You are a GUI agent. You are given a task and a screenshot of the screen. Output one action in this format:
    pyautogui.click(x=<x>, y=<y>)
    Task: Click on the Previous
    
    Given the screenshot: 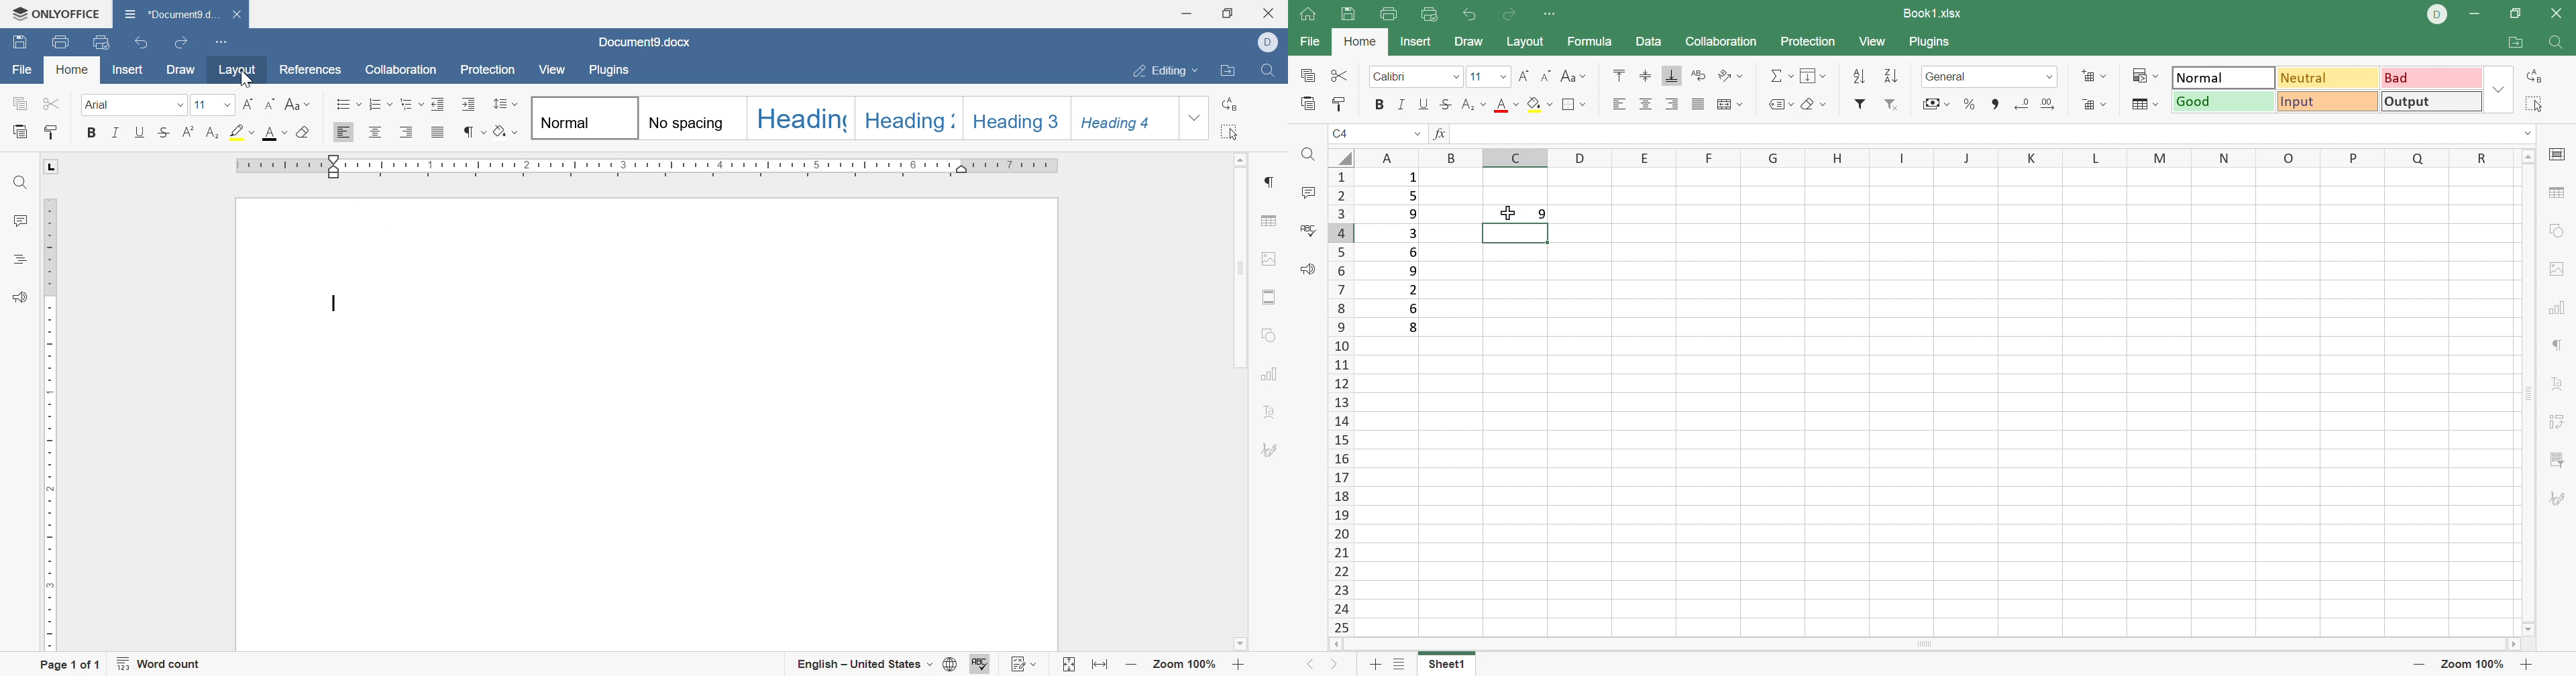 What is the action you would take?
    pyautogui.click(x=1311, y=666)
    